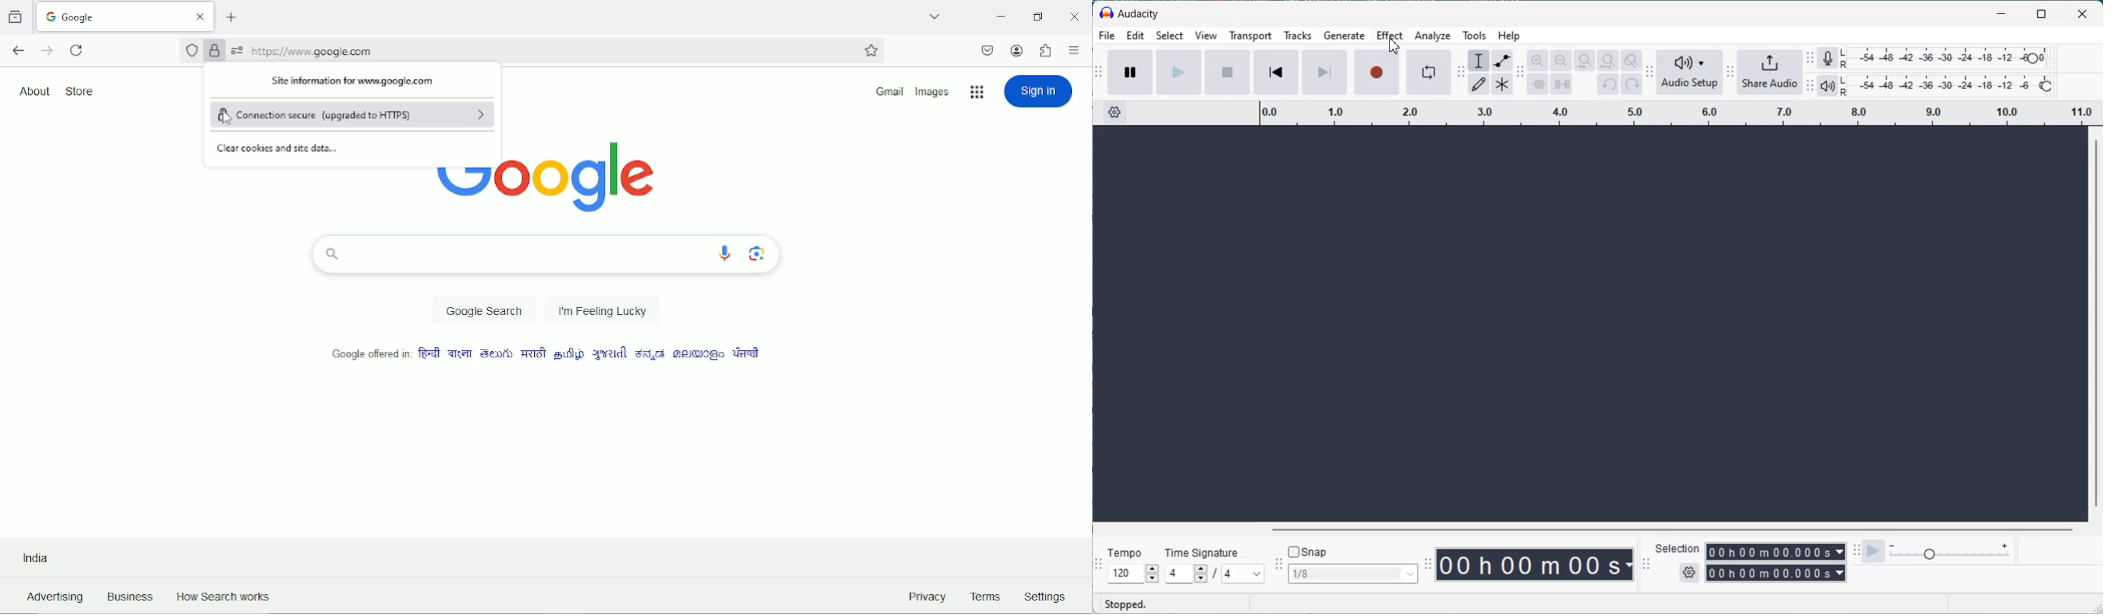 The image size is (2128, 616). What do you see at coordinates (1771, 73) in the screenshot?
I see `Share Audio` at bounding box center [1771, 73].